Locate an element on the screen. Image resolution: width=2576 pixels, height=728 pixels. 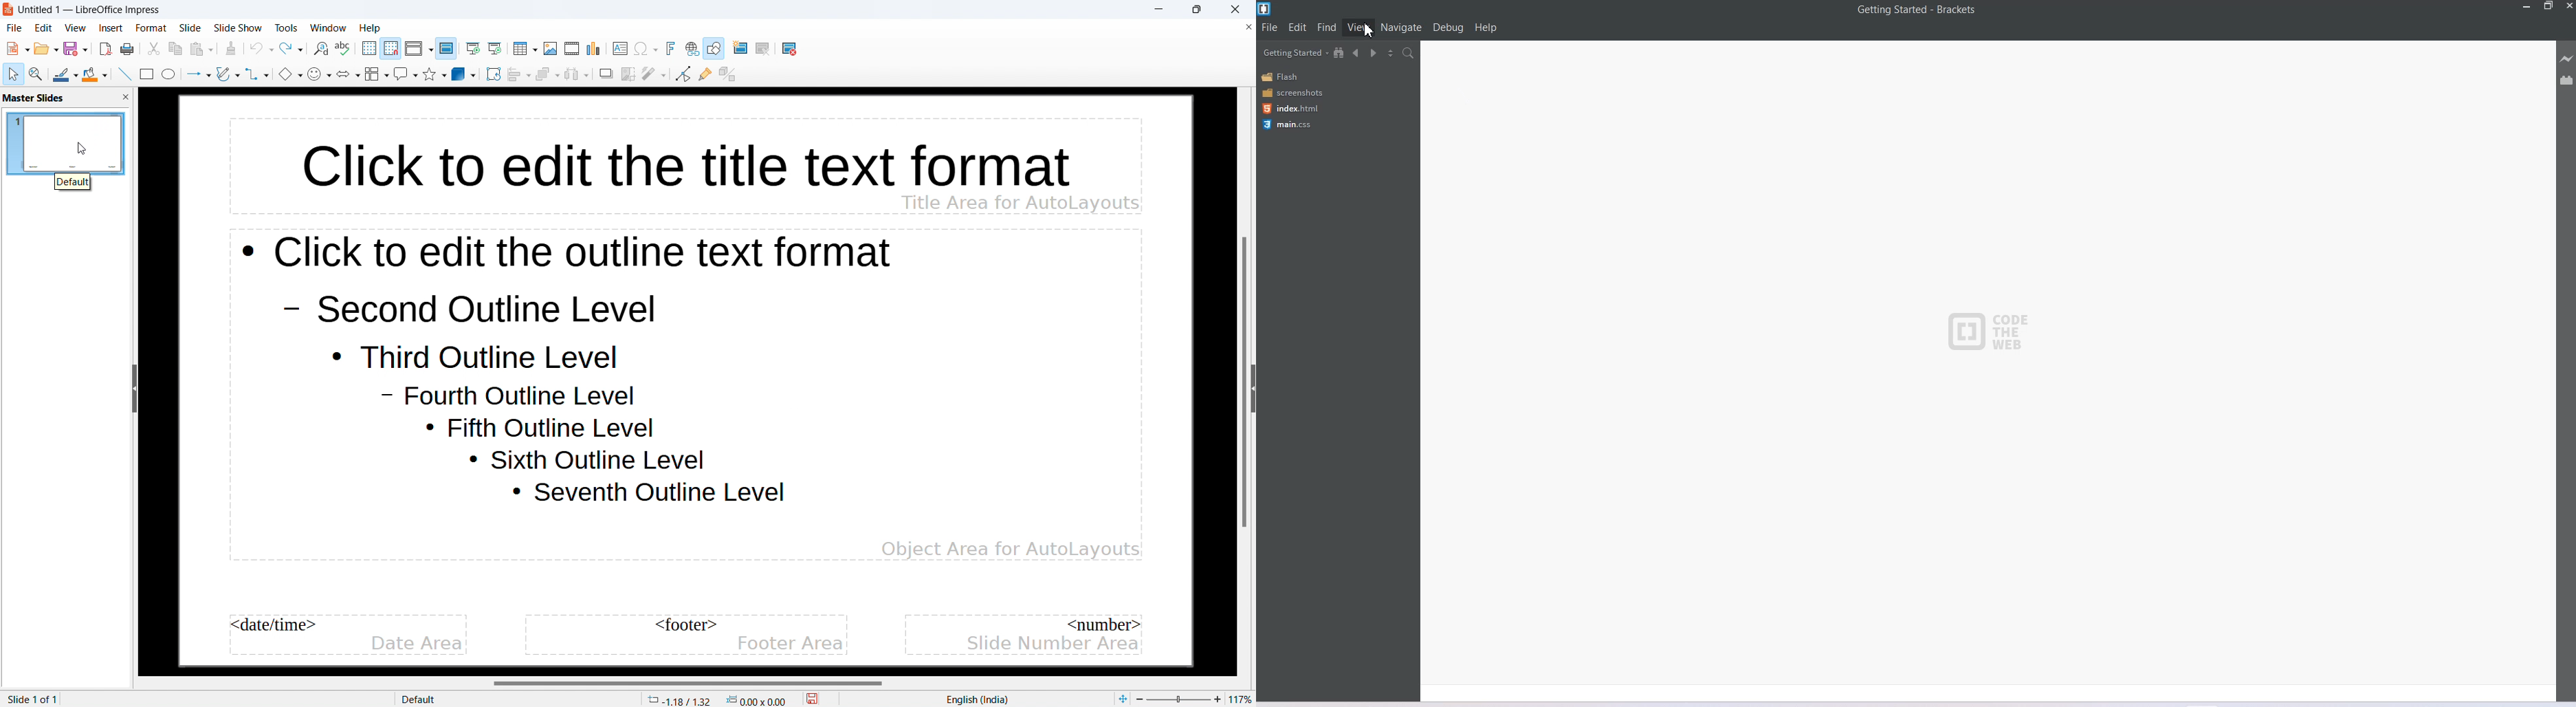
view is located at coordinates (75, 28).